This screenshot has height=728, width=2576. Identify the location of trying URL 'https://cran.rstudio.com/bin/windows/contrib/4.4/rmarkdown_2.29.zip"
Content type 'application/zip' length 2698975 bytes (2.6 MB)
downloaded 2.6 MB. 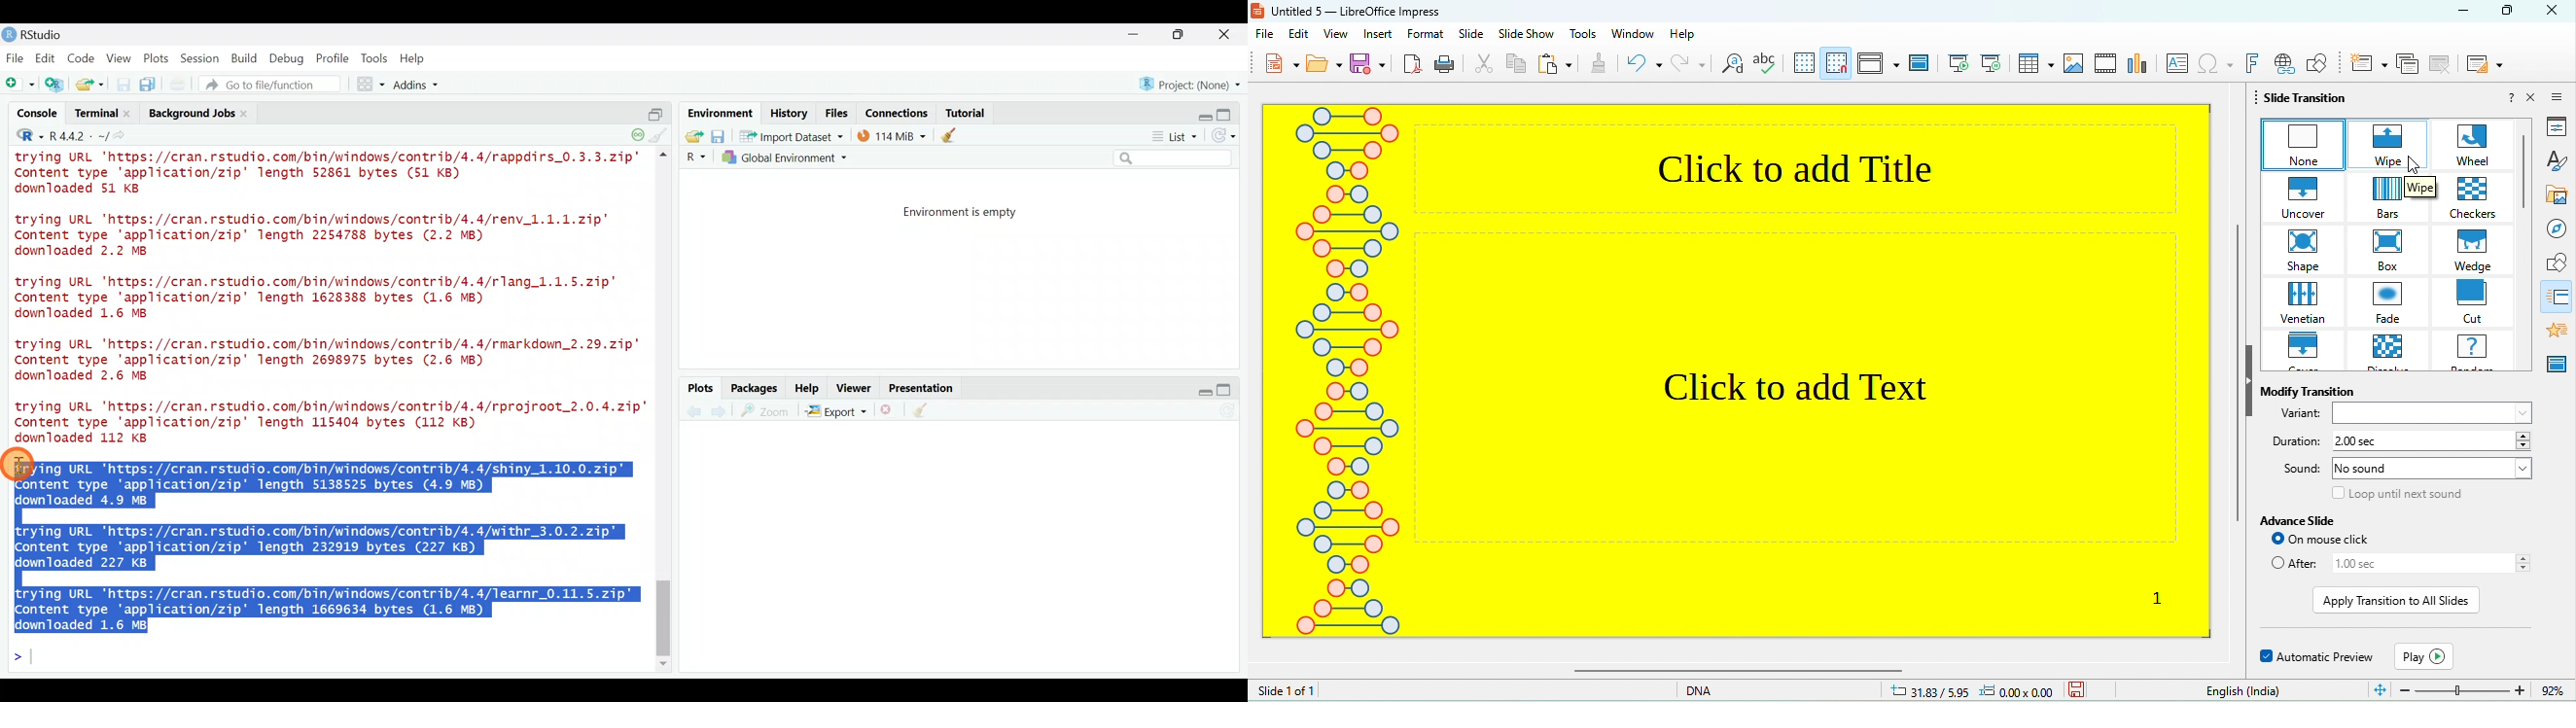
(330, 362).